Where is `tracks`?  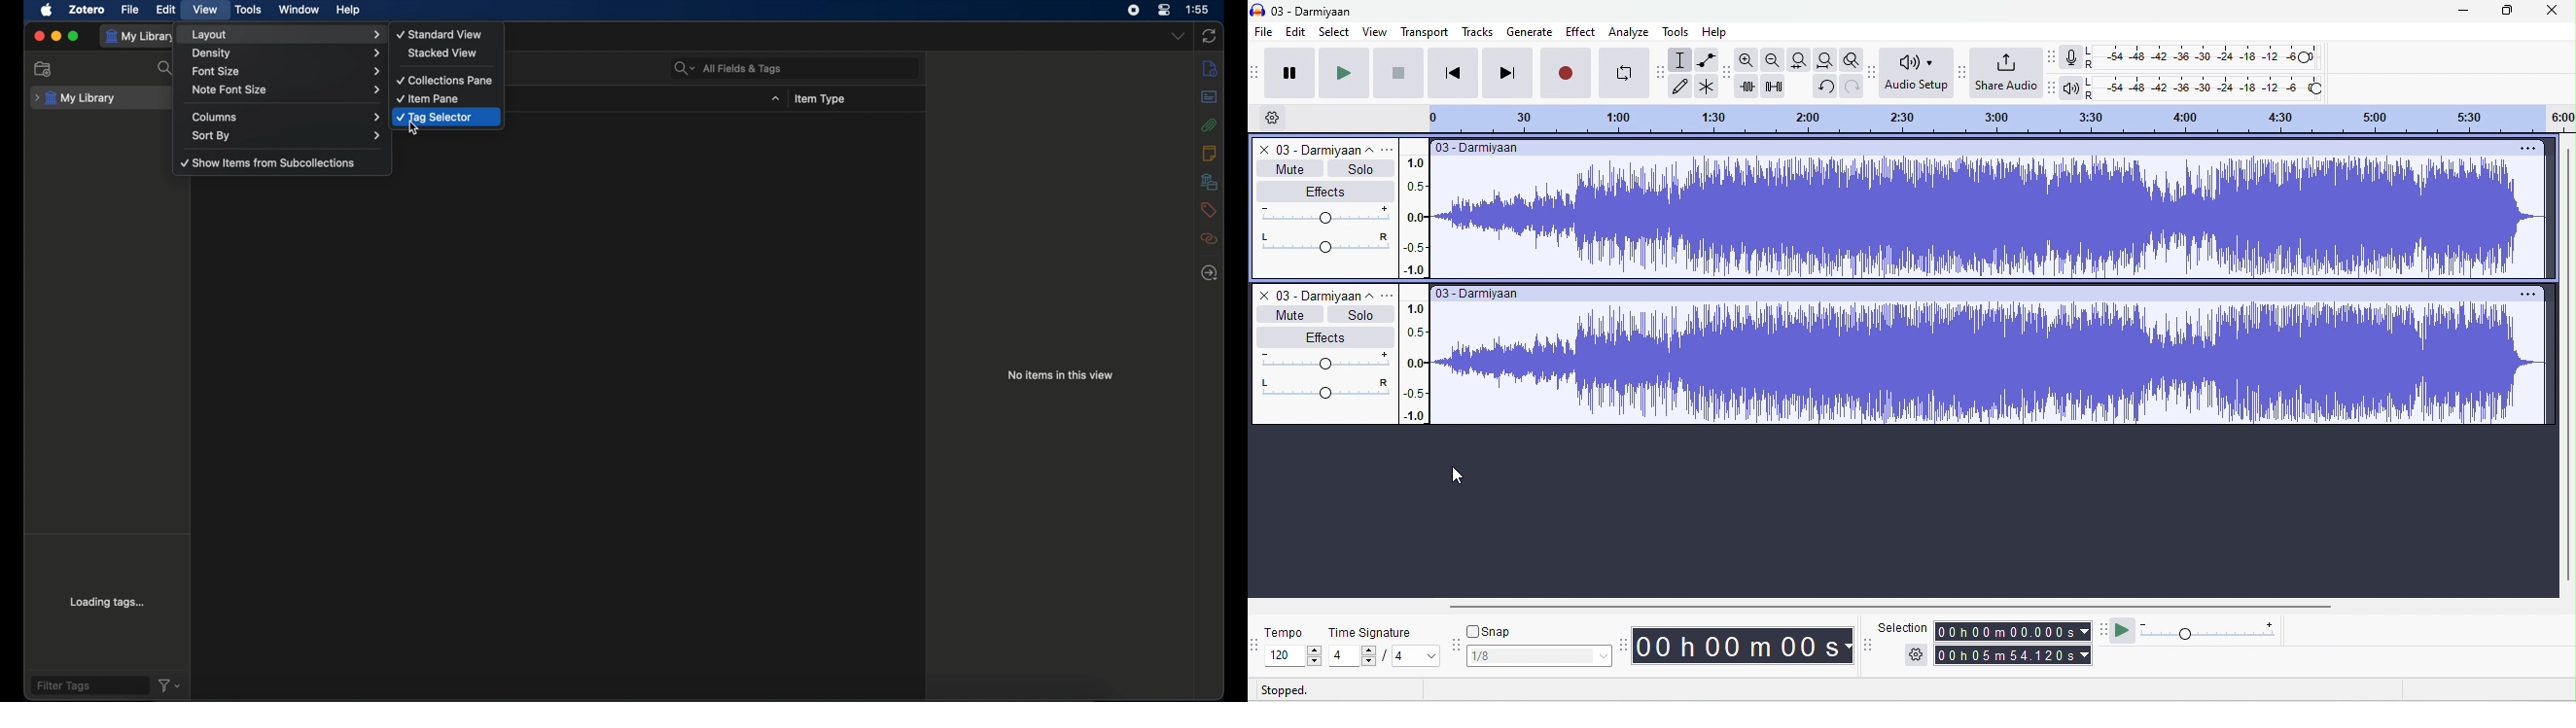 tracks is located at coordinates (1476, 33).